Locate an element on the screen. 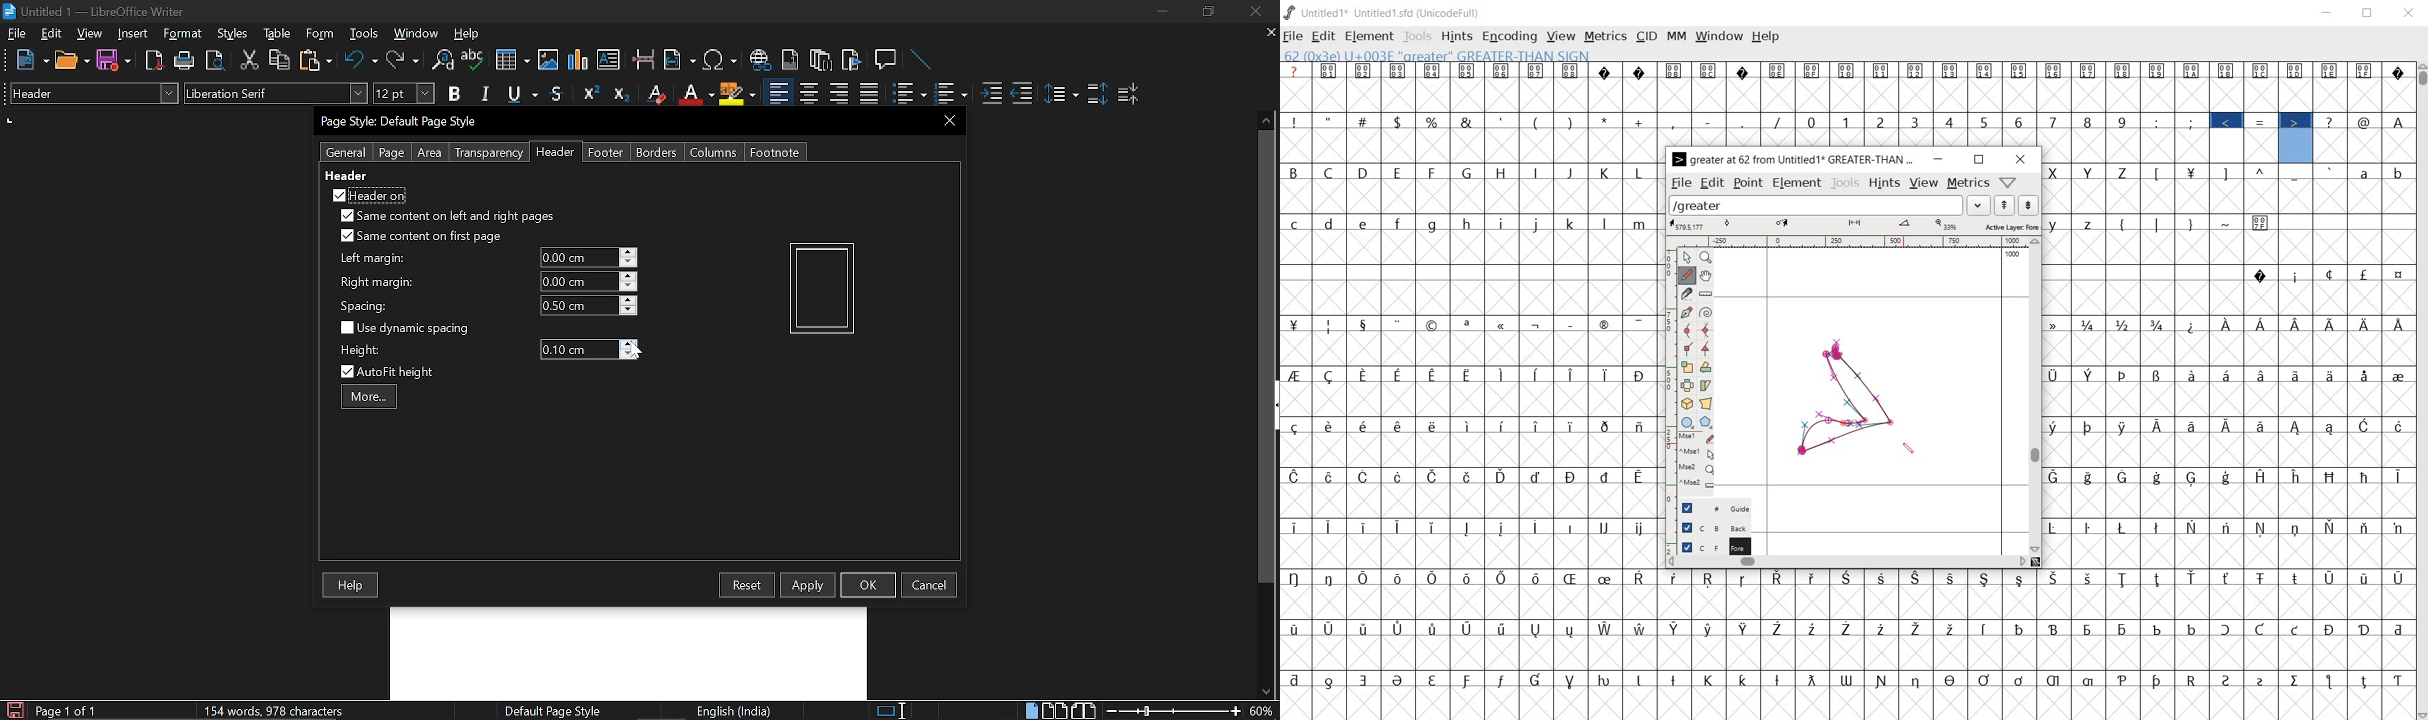 The image size is (2436, 728). Insert footnote is located at coordinates (821, 60).